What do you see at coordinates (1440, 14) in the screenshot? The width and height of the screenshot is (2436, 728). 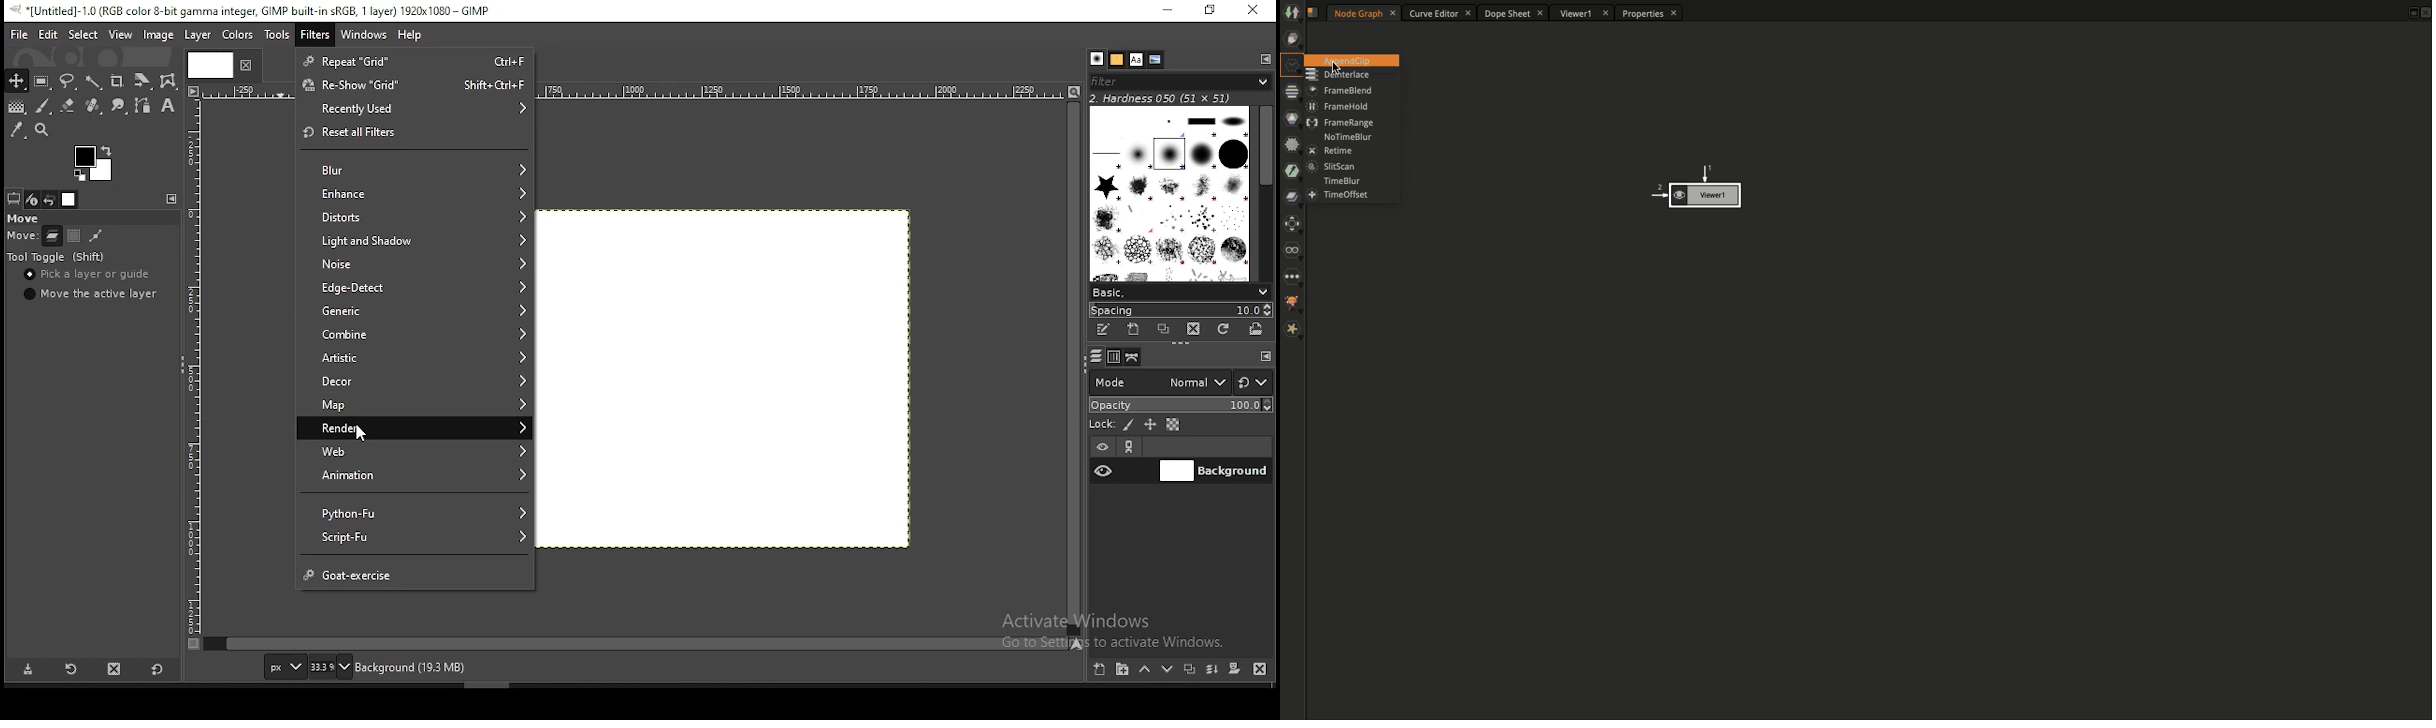 I see `Curve editor` at bounding box center [1440, 14].